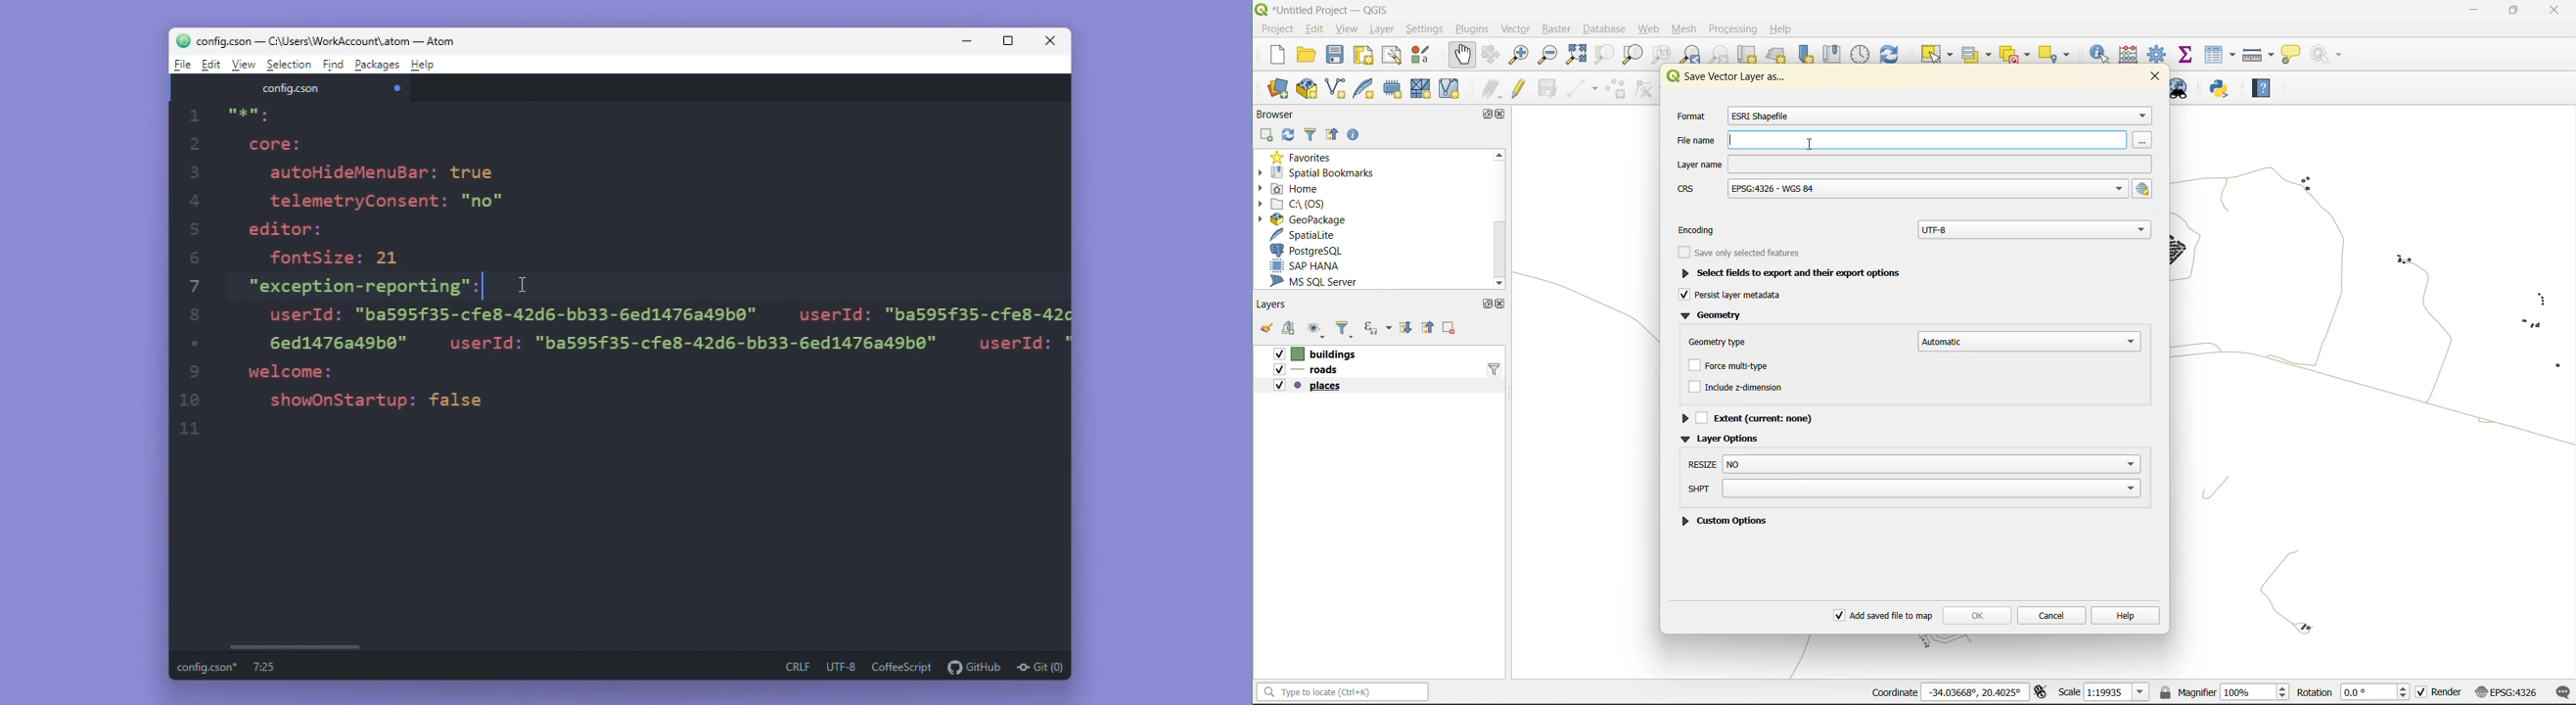  I want to click on format changed, so click(1764, 116).